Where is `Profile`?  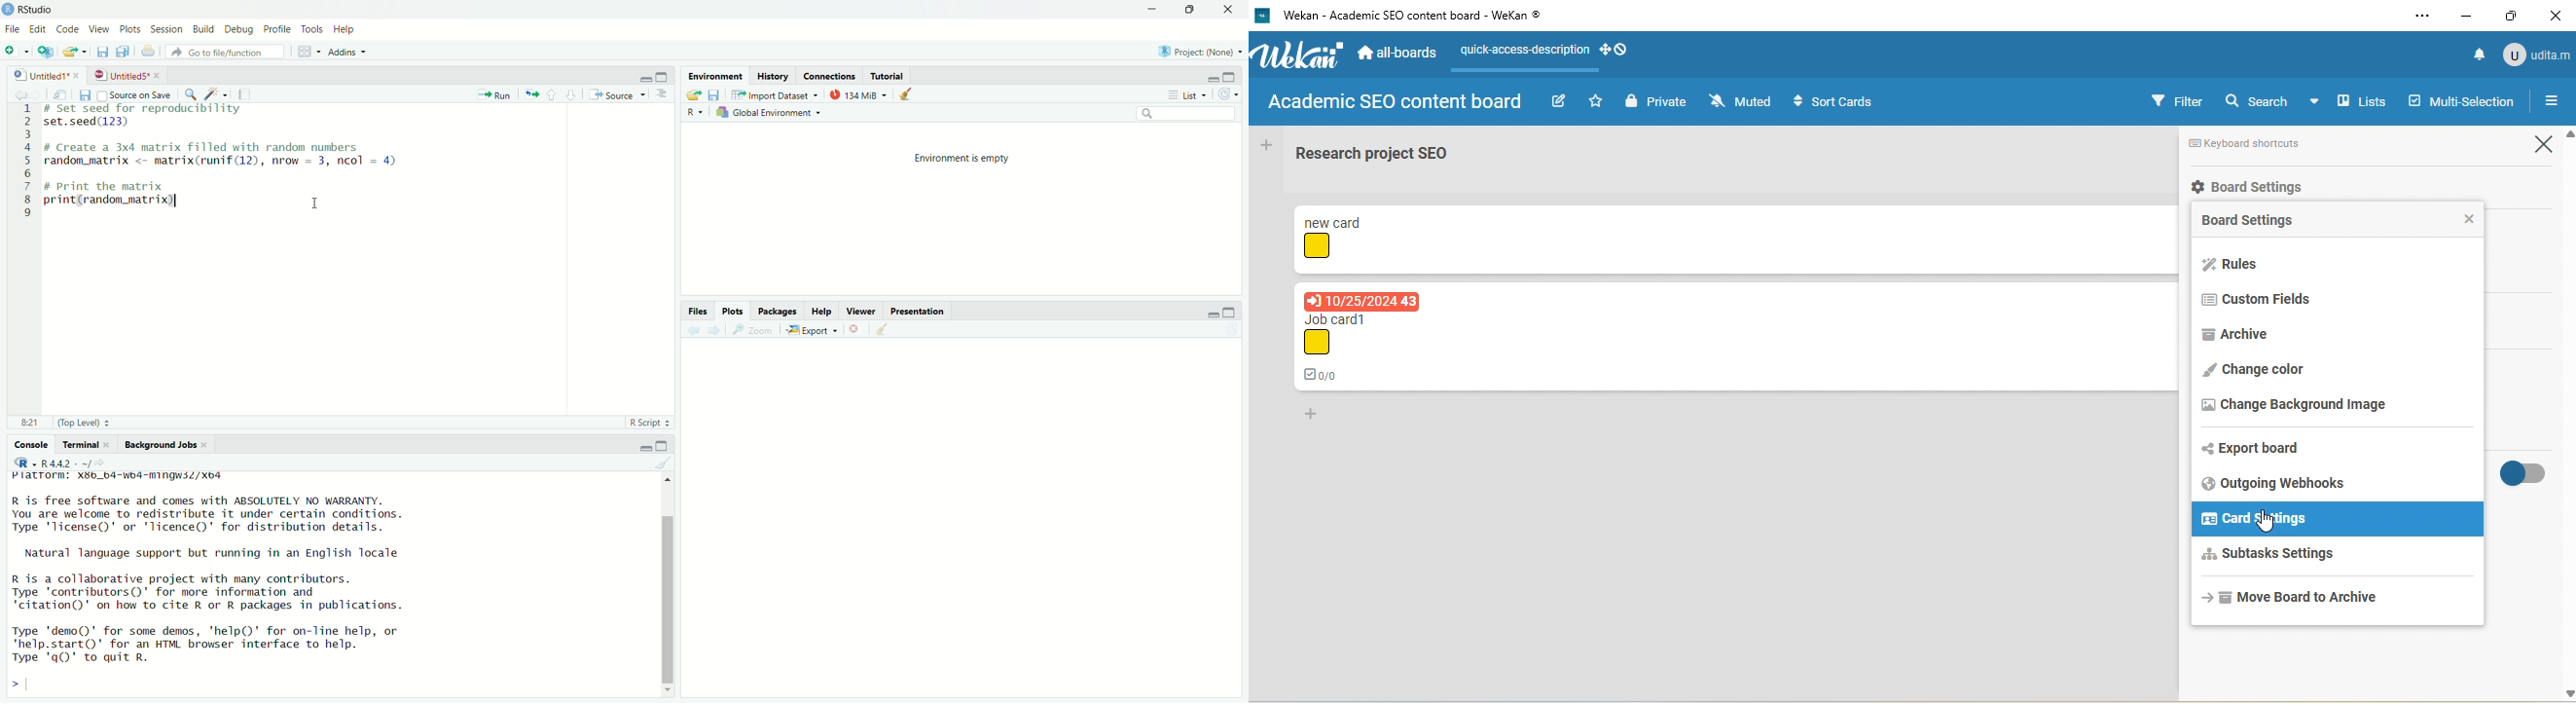
Profile is located at coordinates (276, 27).